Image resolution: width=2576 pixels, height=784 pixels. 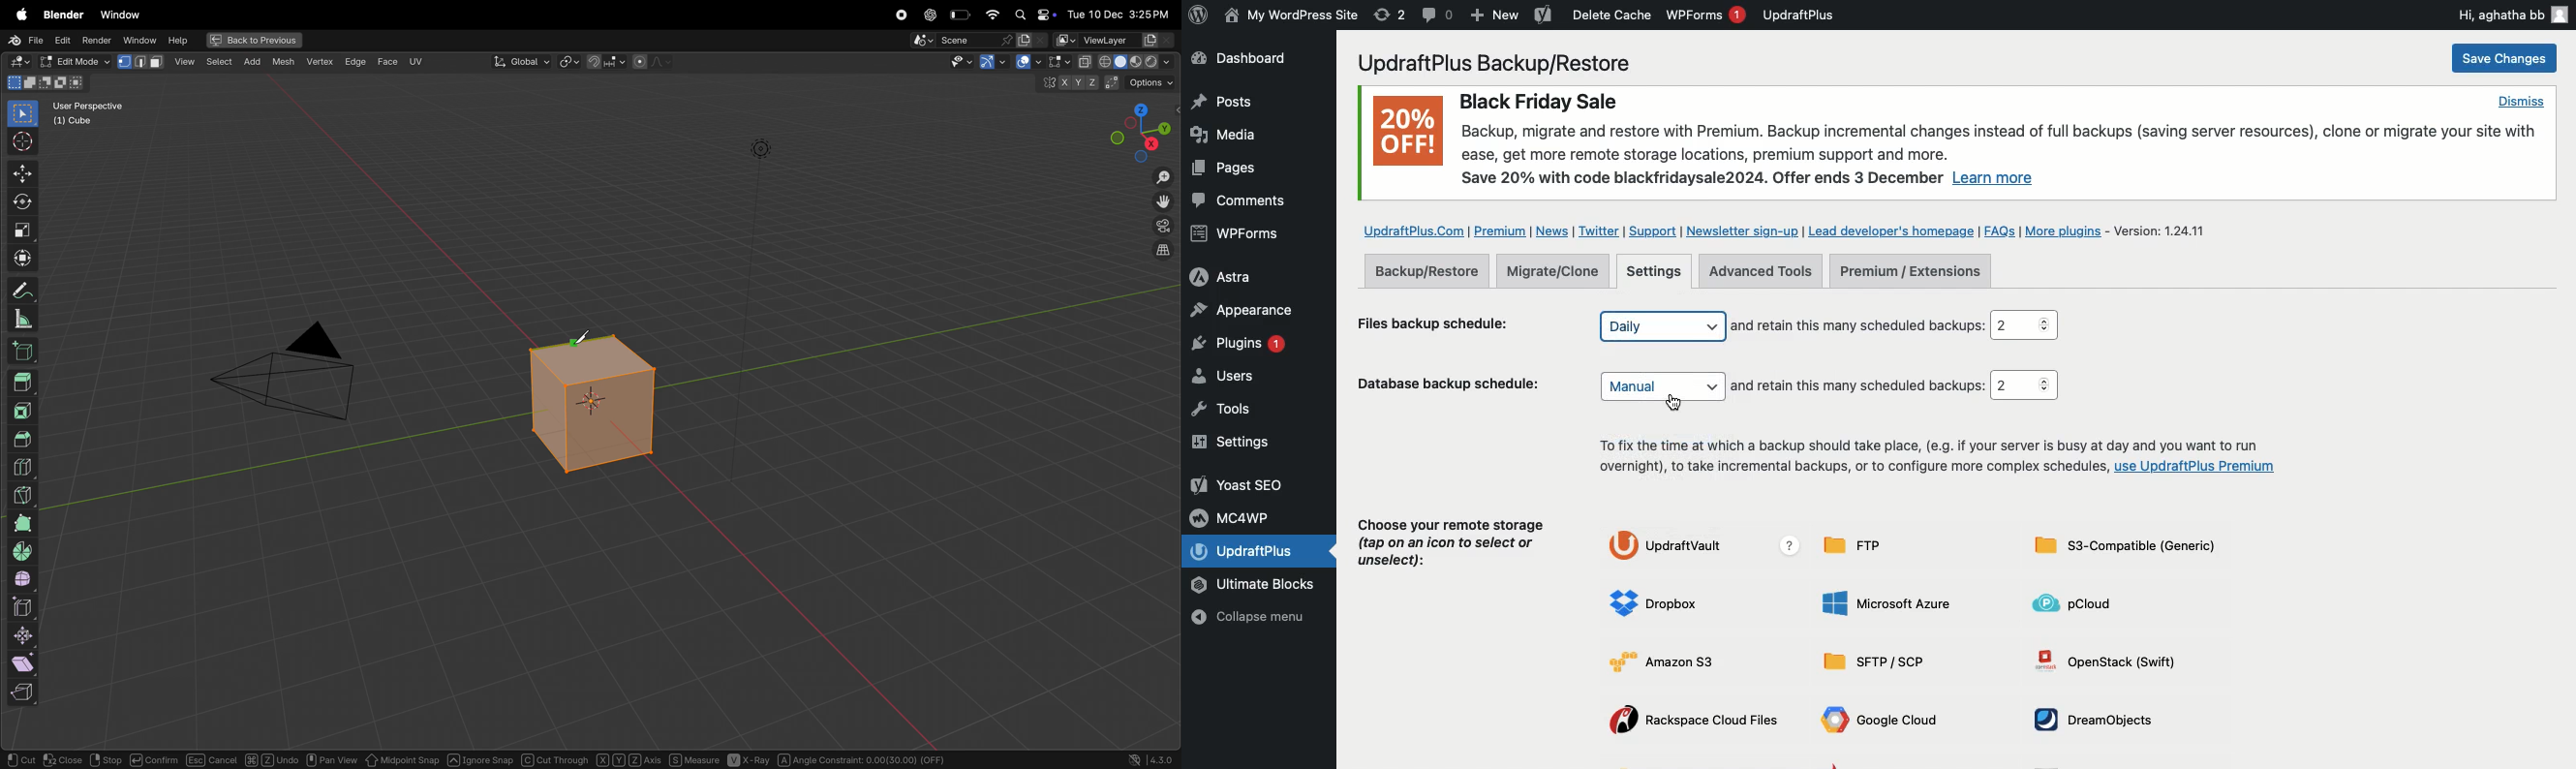 I want to click on More plugins, so click(x=2068, y=231).